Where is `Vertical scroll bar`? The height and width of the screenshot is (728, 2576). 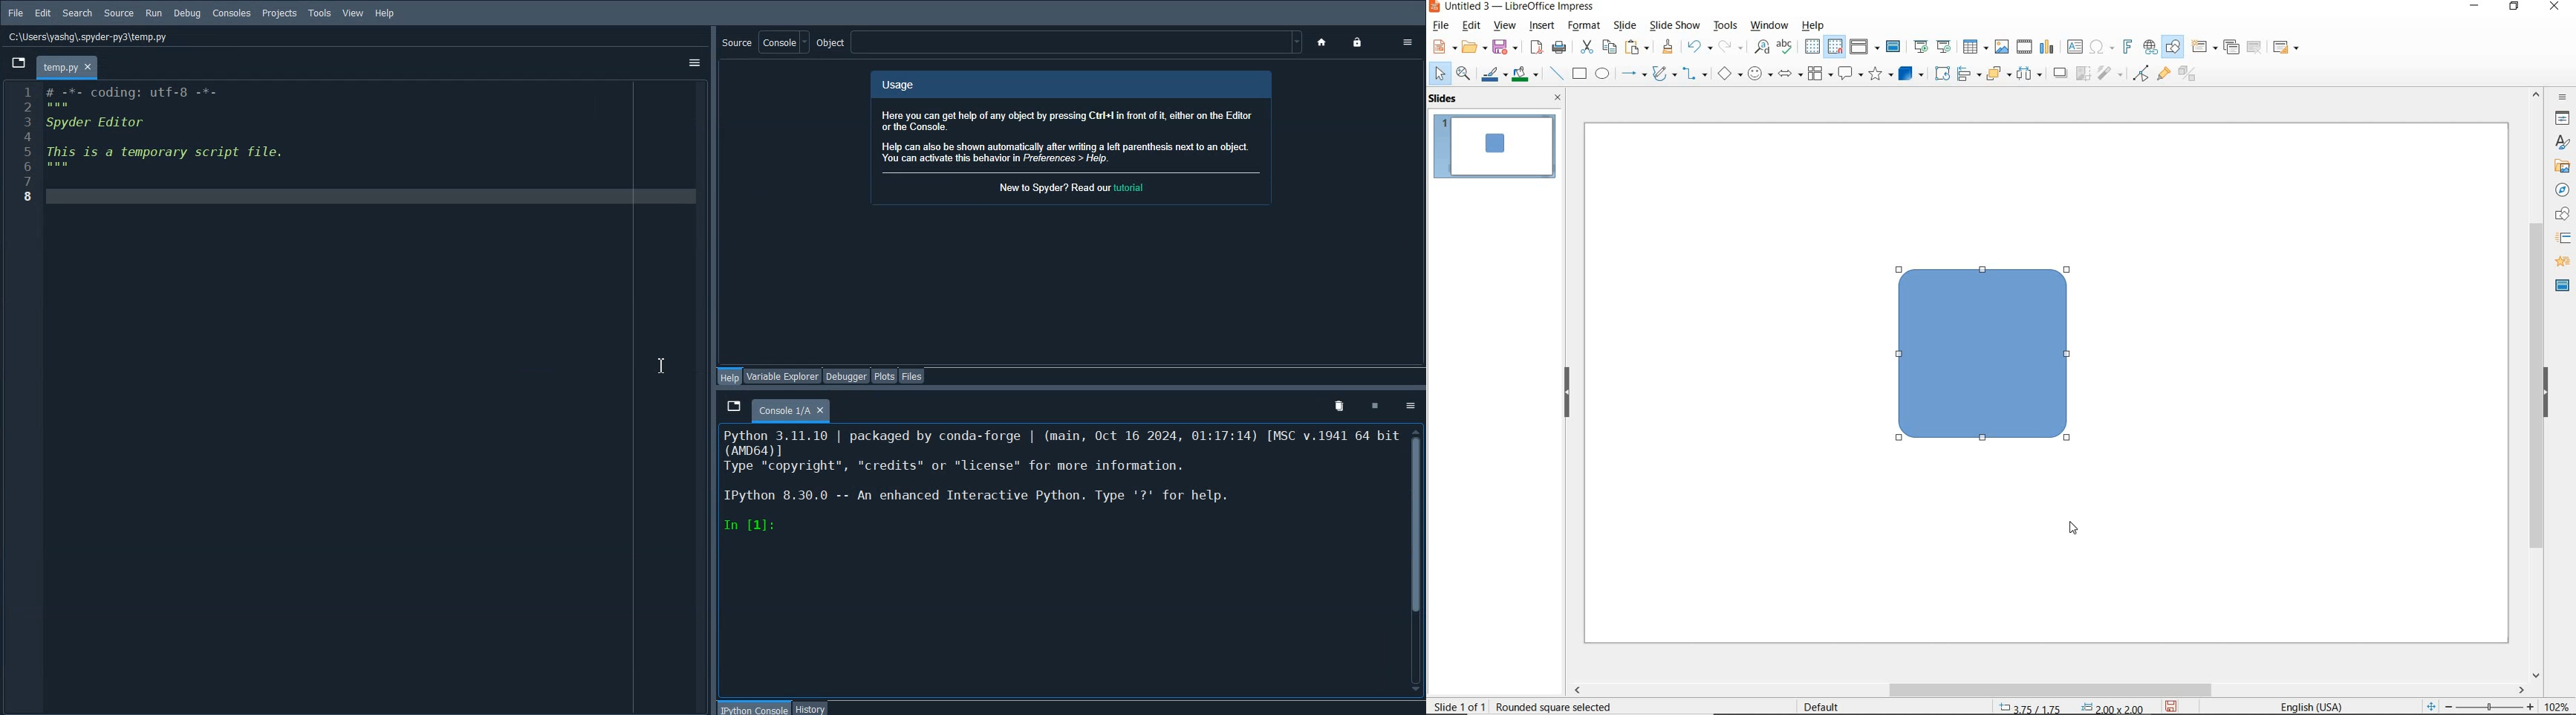
Vertical scroll bar is located at coordinates (1414, 559).